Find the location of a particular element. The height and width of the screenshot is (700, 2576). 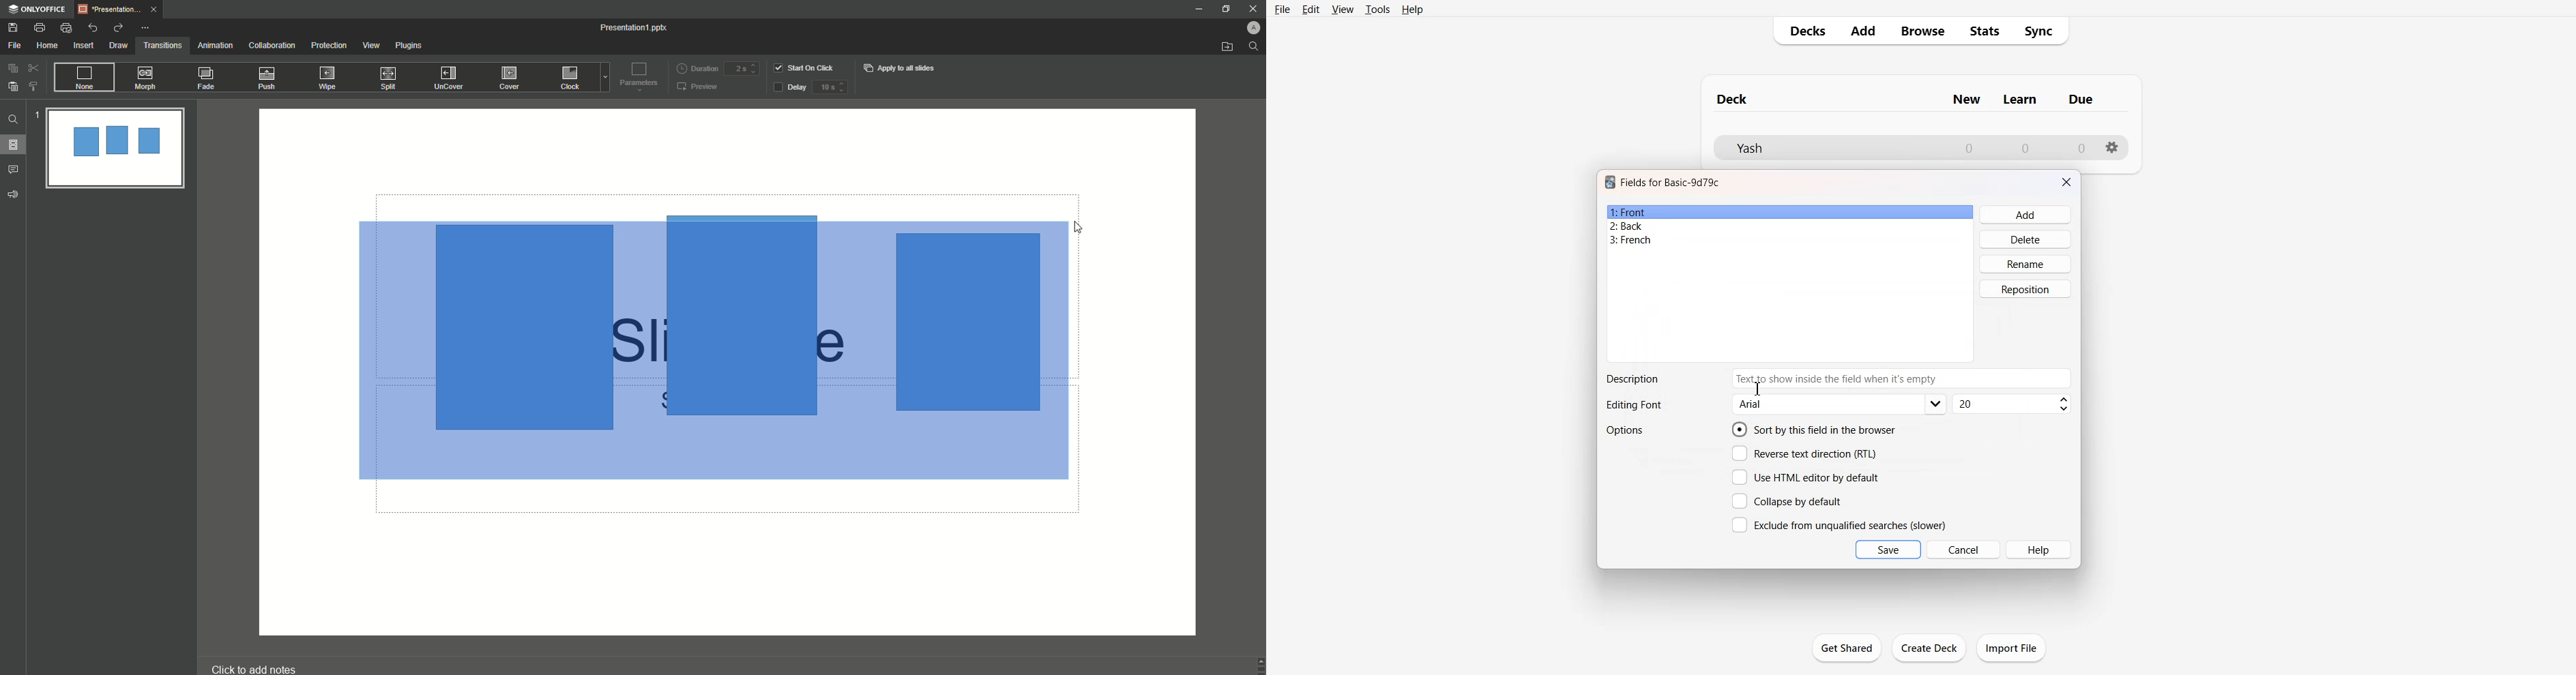

Software logo is located at coordinates (1610, 182).